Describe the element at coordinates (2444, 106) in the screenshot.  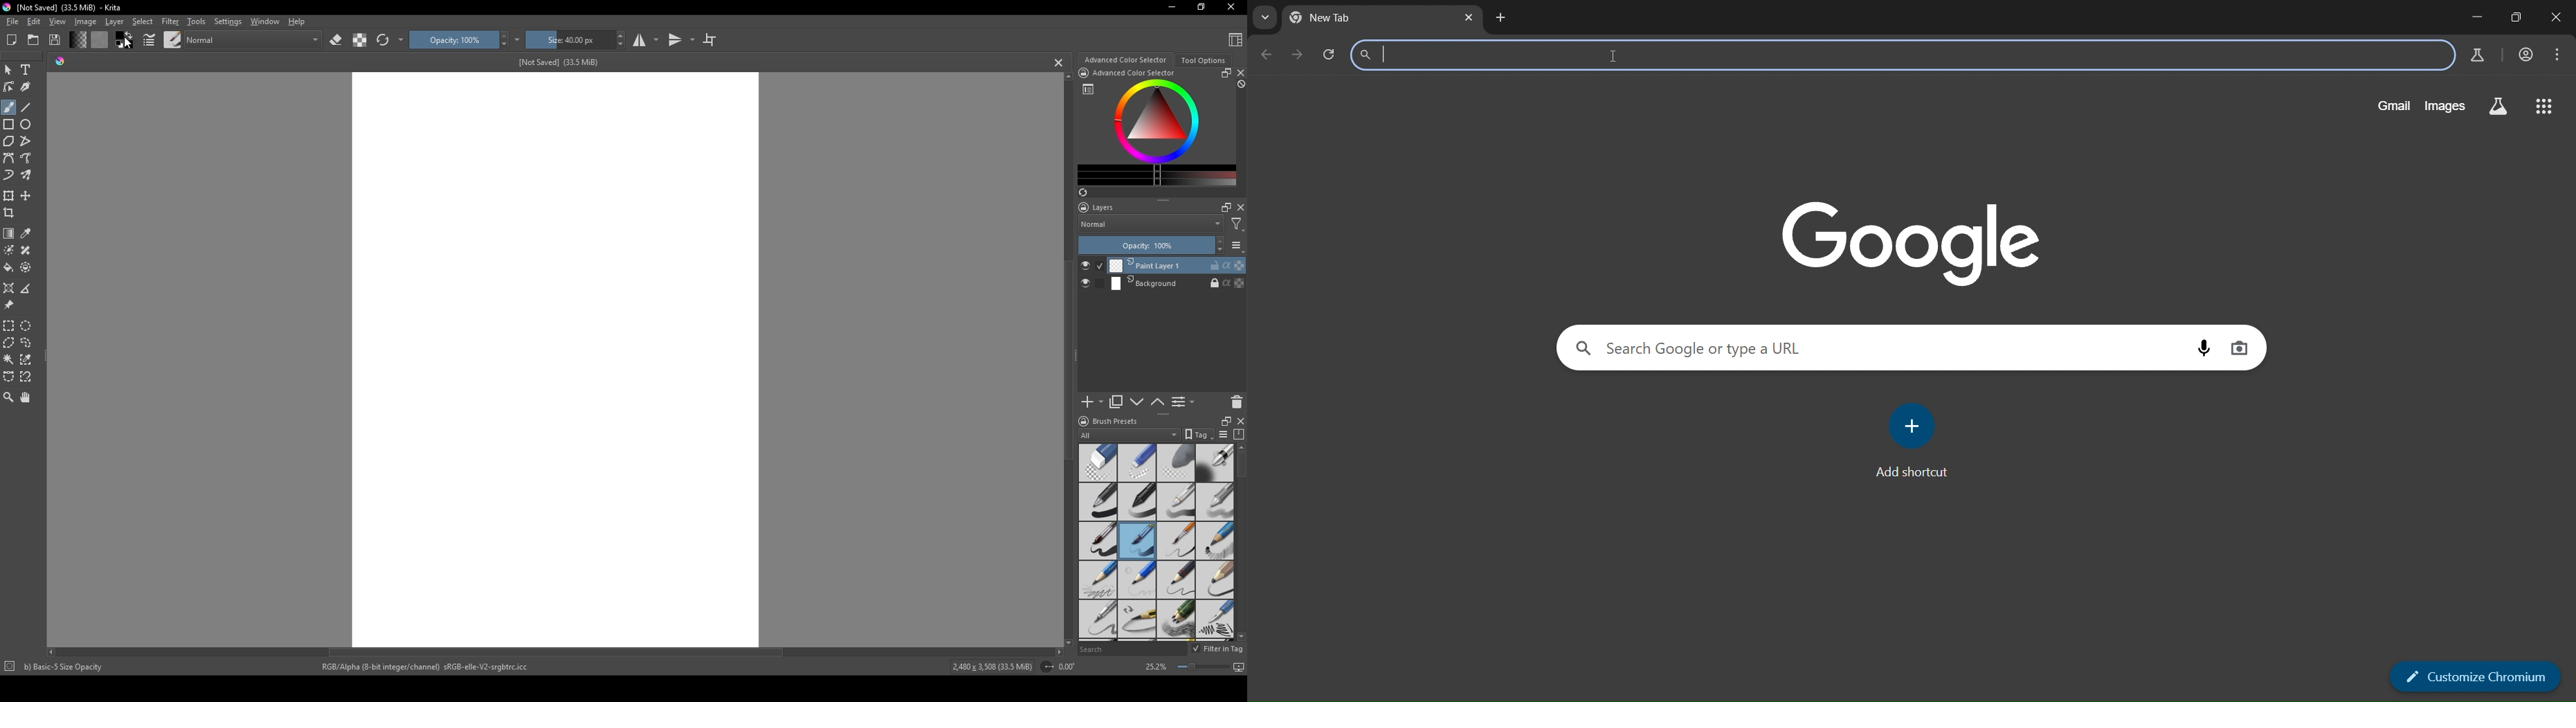
I see `images` at that location.